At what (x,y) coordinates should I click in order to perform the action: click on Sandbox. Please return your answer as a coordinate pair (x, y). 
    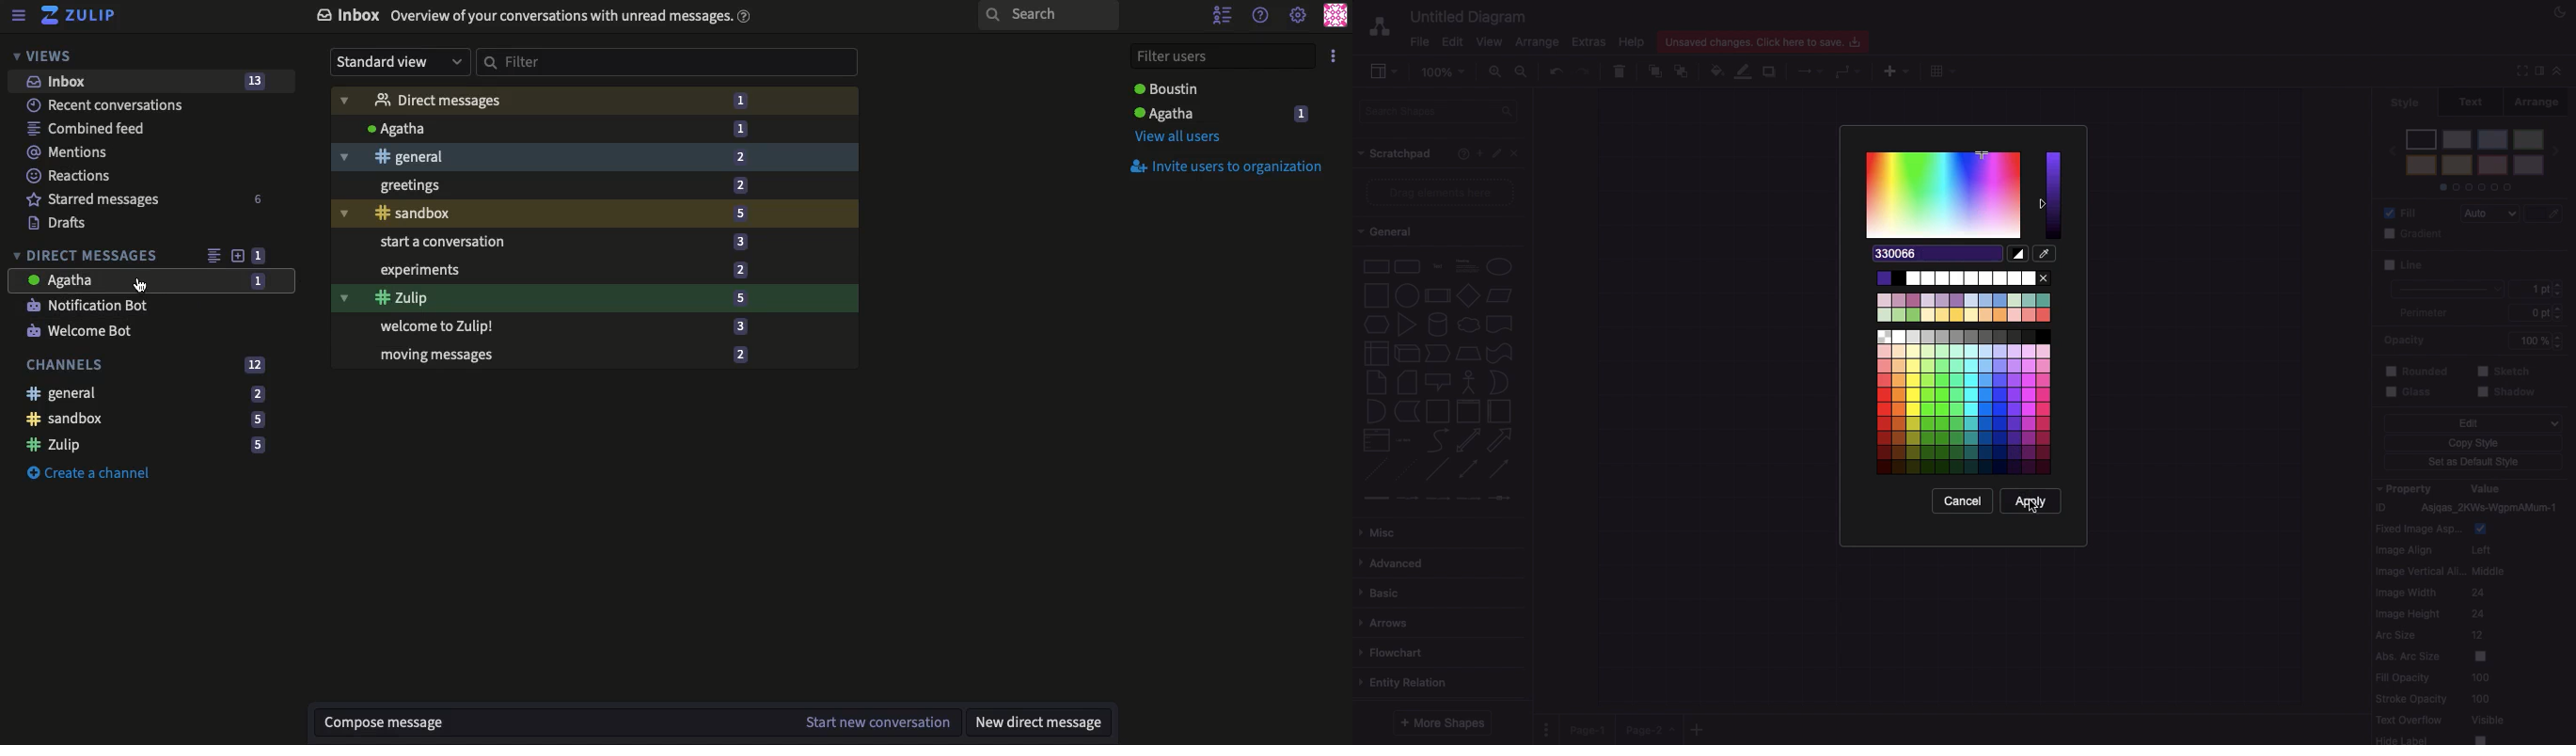
    Looking at the image, I should click on (150, 420).